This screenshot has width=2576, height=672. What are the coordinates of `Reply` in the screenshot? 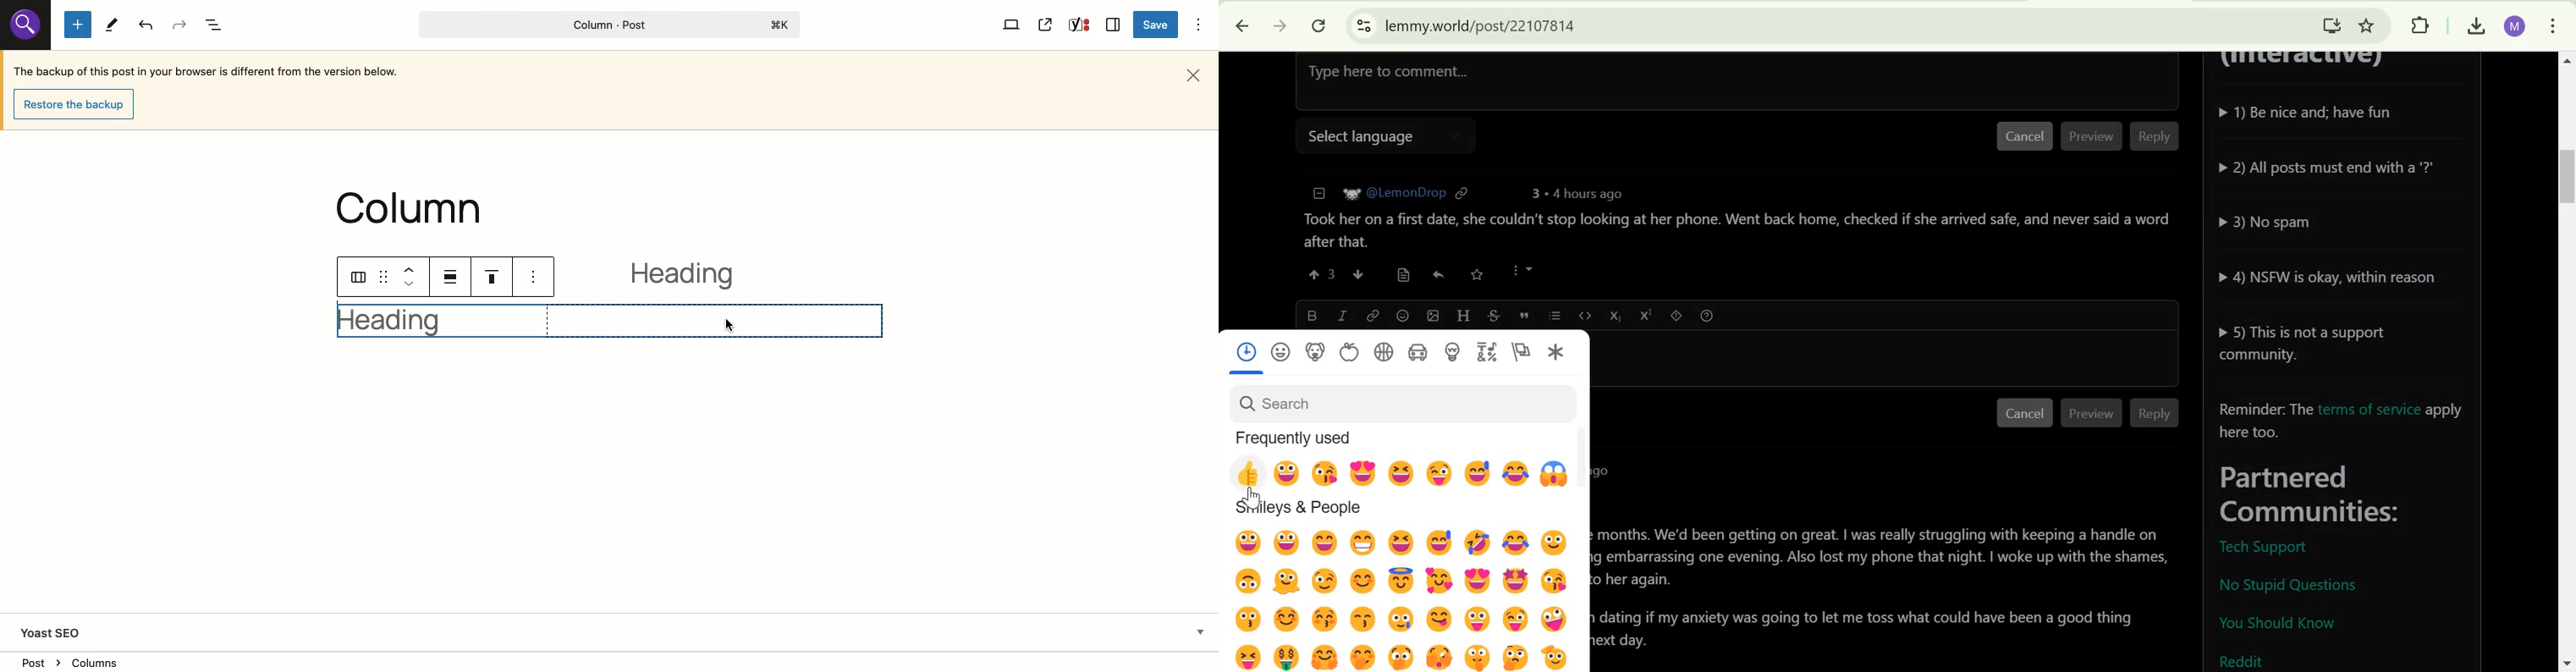 It's located at (2154, 137).